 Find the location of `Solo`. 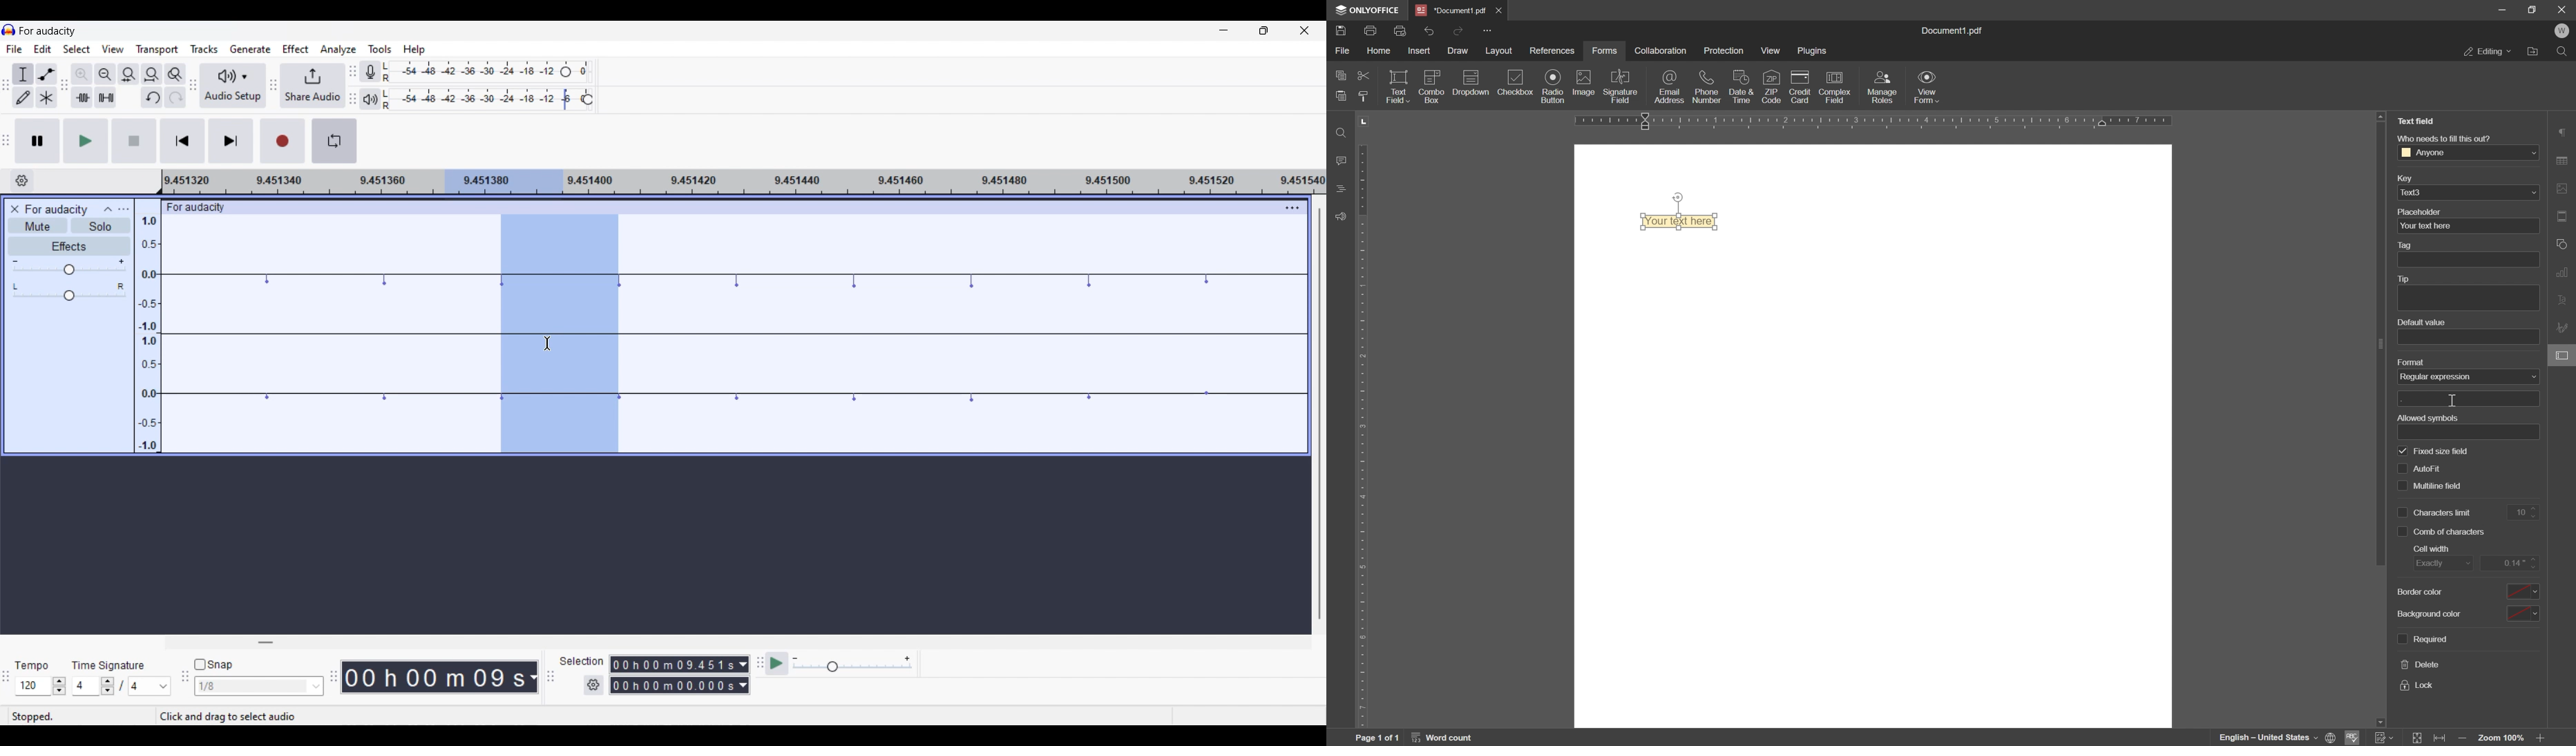

Solo is located at coordinates (100, 225).